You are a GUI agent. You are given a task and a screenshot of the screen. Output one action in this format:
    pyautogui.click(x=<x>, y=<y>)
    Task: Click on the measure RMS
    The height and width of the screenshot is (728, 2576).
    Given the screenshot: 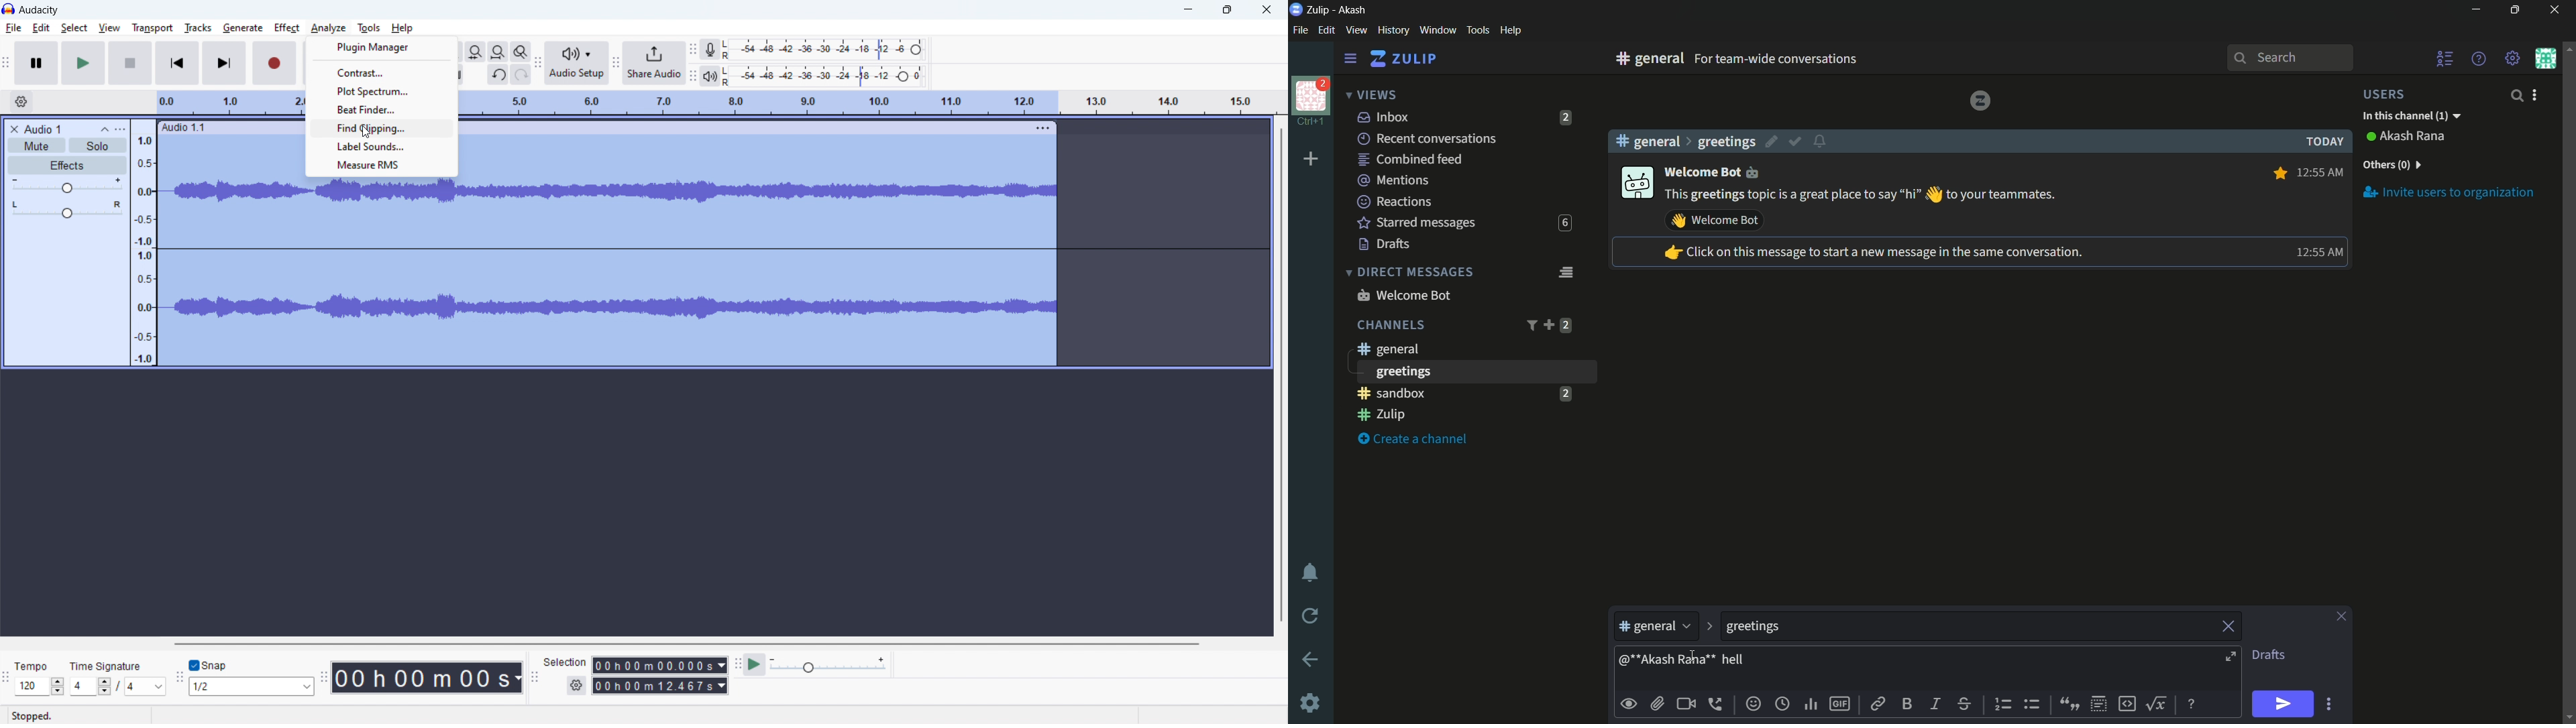 What is the action you would take?
    pyautogui.click(x=384, y=165)
    